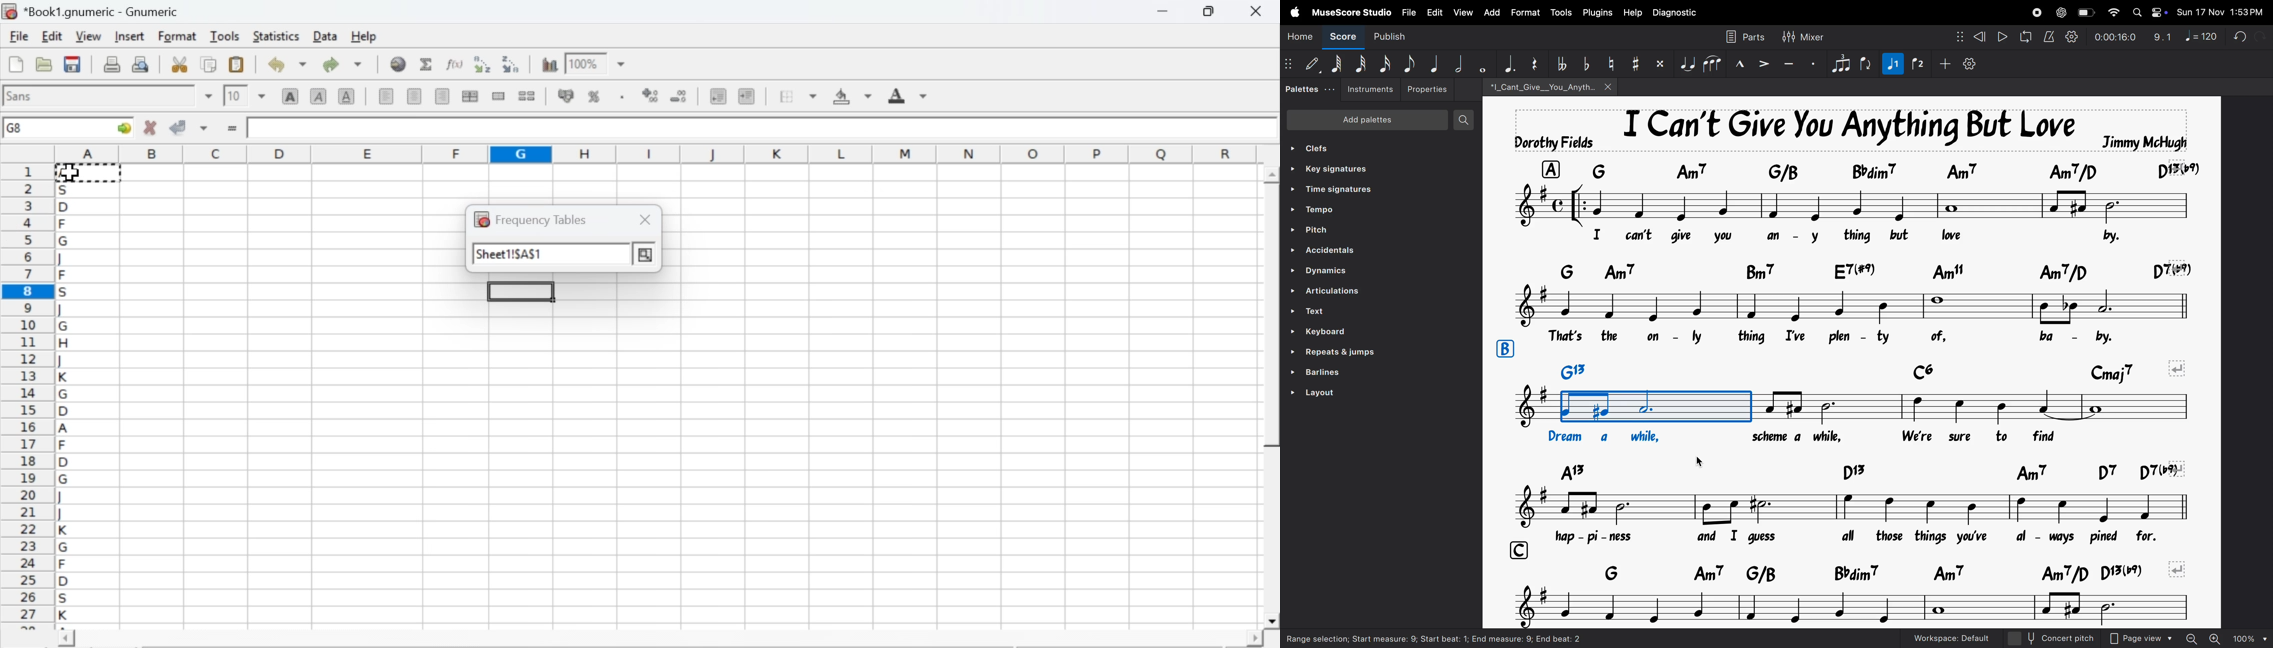 This screenshot has height=672, width=2296. I want to click on accept changes, so click(179, 126).